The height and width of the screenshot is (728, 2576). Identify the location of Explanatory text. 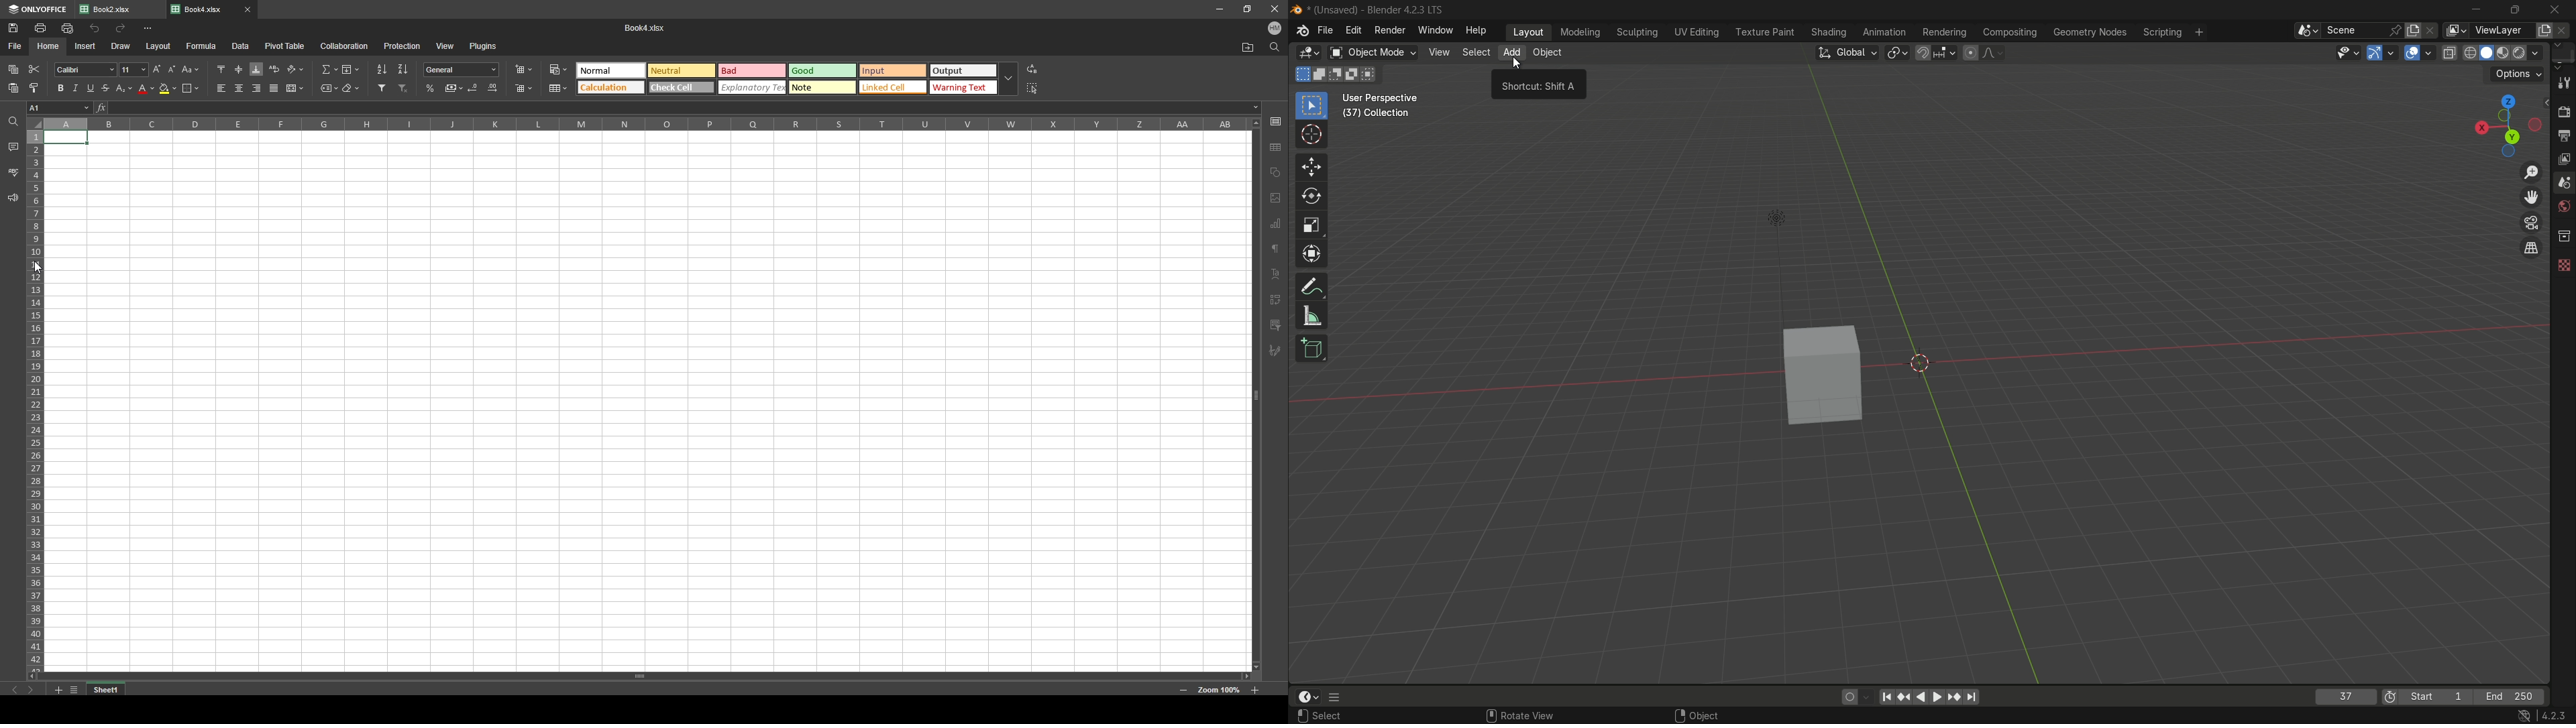
(753, 88).